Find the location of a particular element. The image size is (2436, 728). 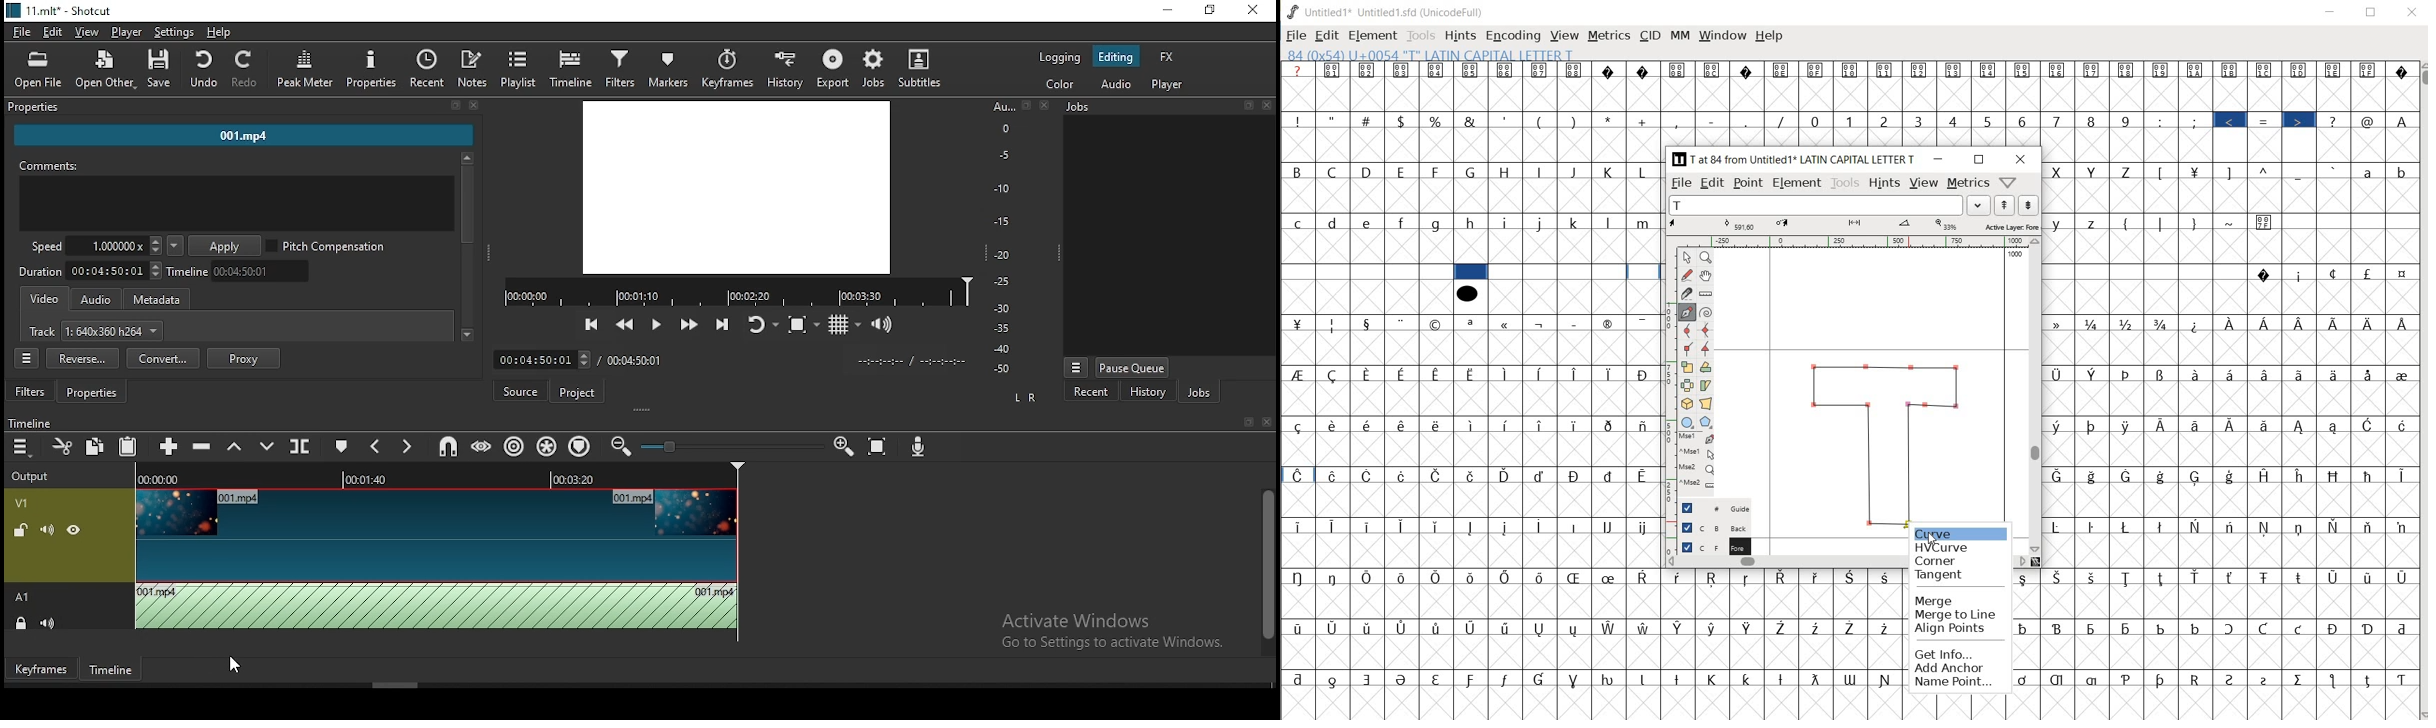

Symbol is located at coordinates (1541, 70).